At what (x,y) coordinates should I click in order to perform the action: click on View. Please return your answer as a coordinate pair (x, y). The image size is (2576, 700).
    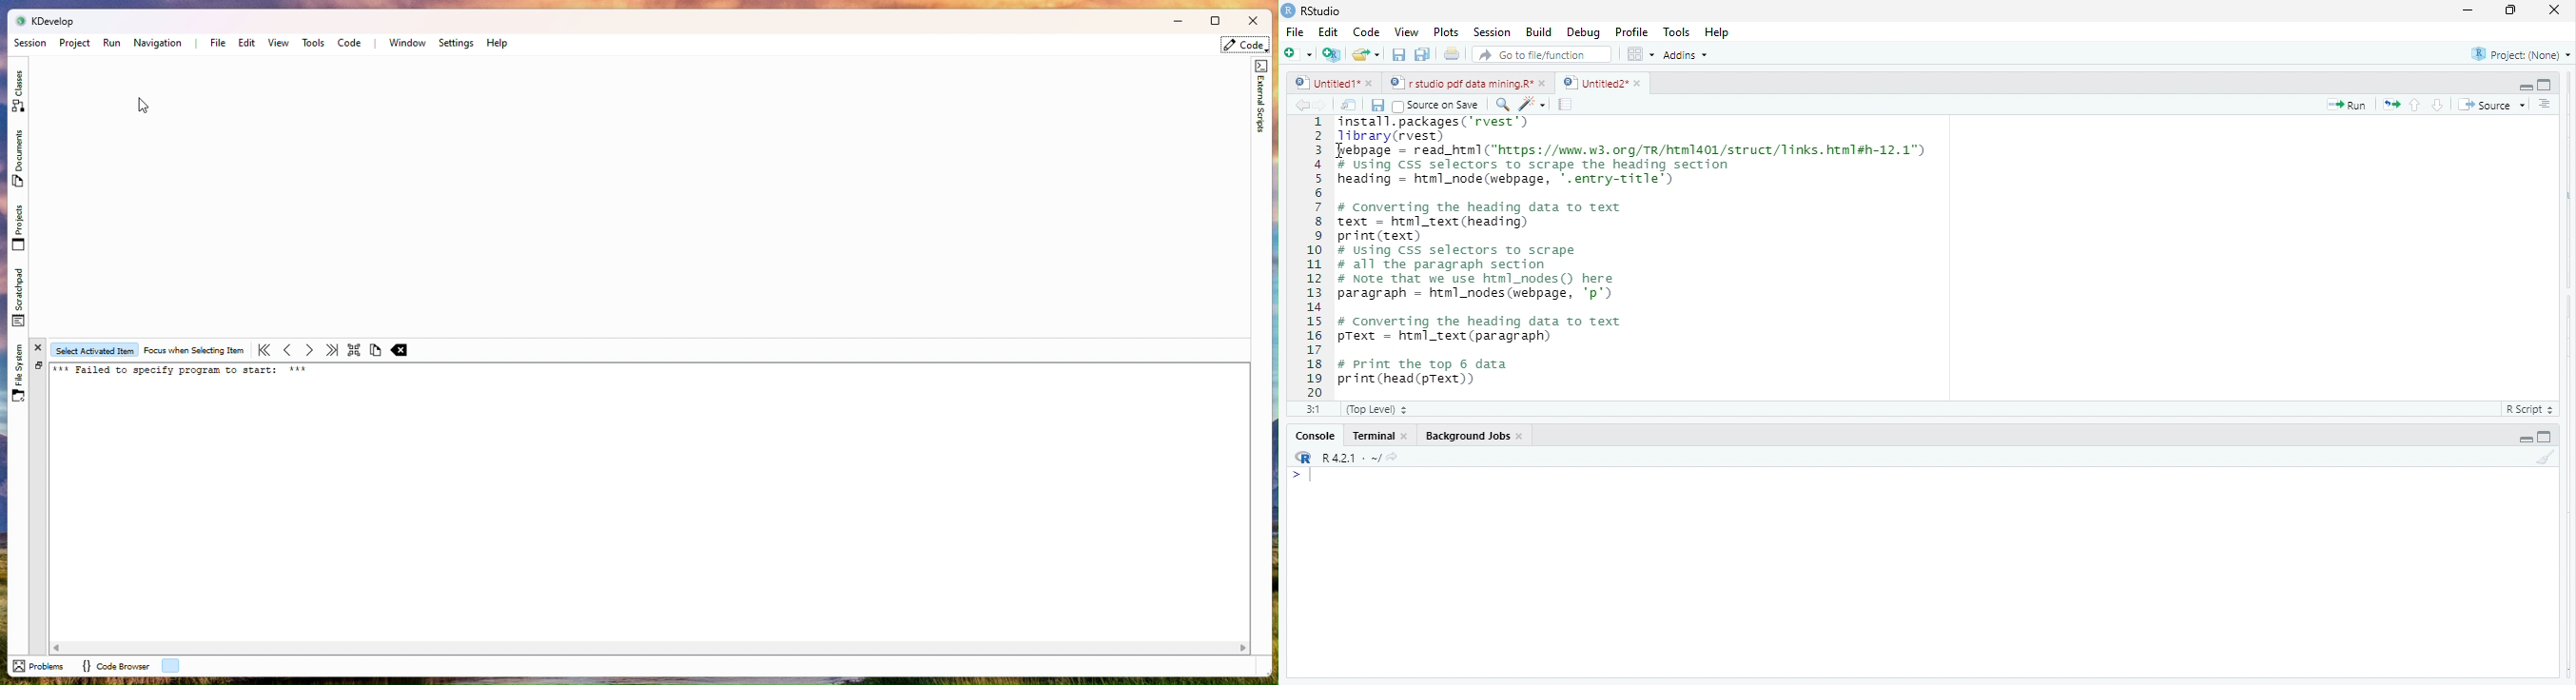
    Looking at the image, I should click on (1405, 33).